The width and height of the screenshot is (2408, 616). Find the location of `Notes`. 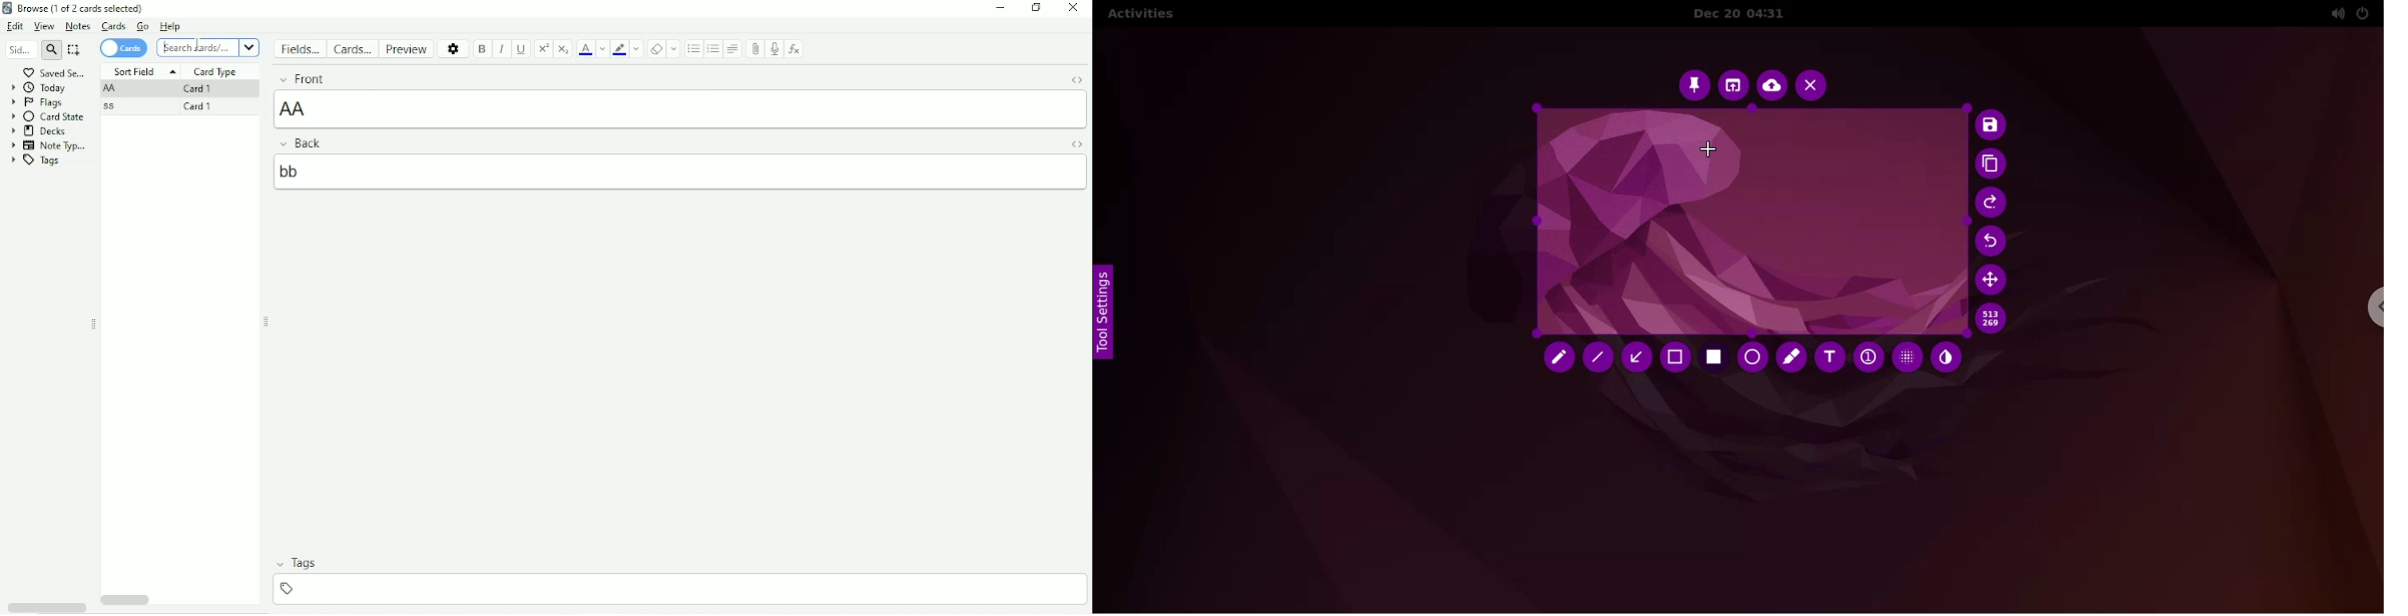

Notes is located at coordinates (78, 26).